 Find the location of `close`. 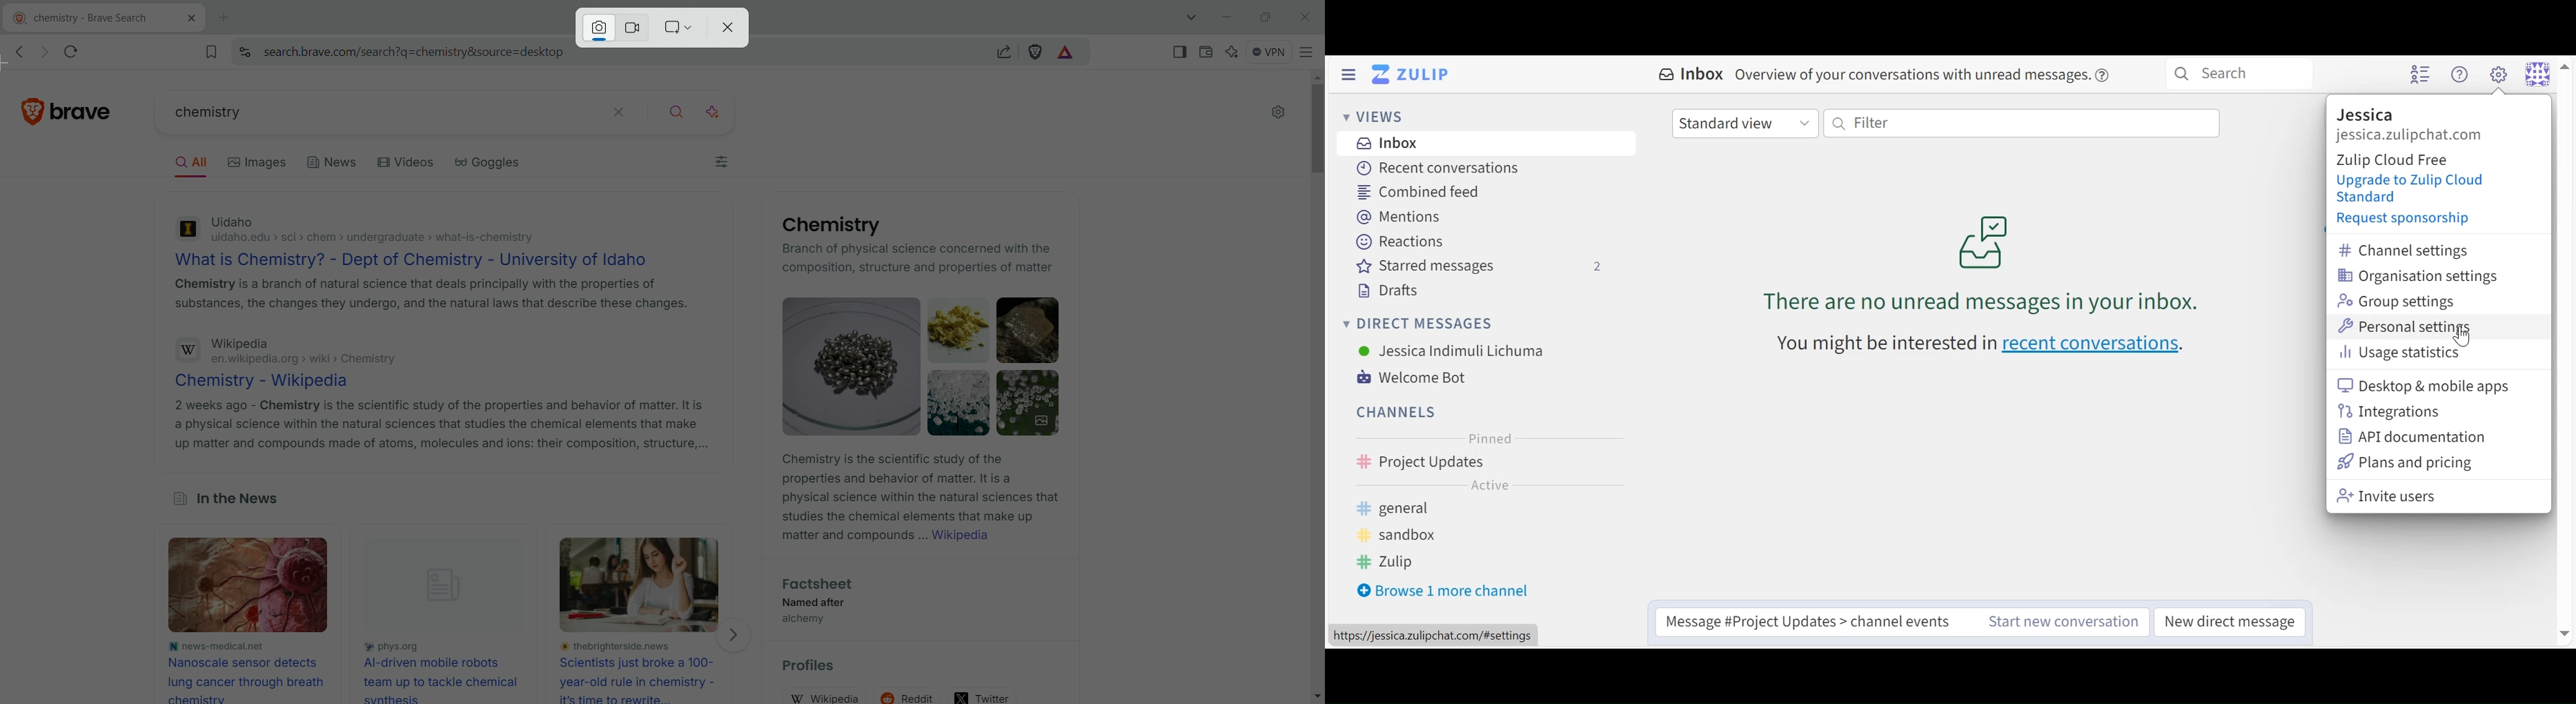

close is located at coordinates (1304, 16).